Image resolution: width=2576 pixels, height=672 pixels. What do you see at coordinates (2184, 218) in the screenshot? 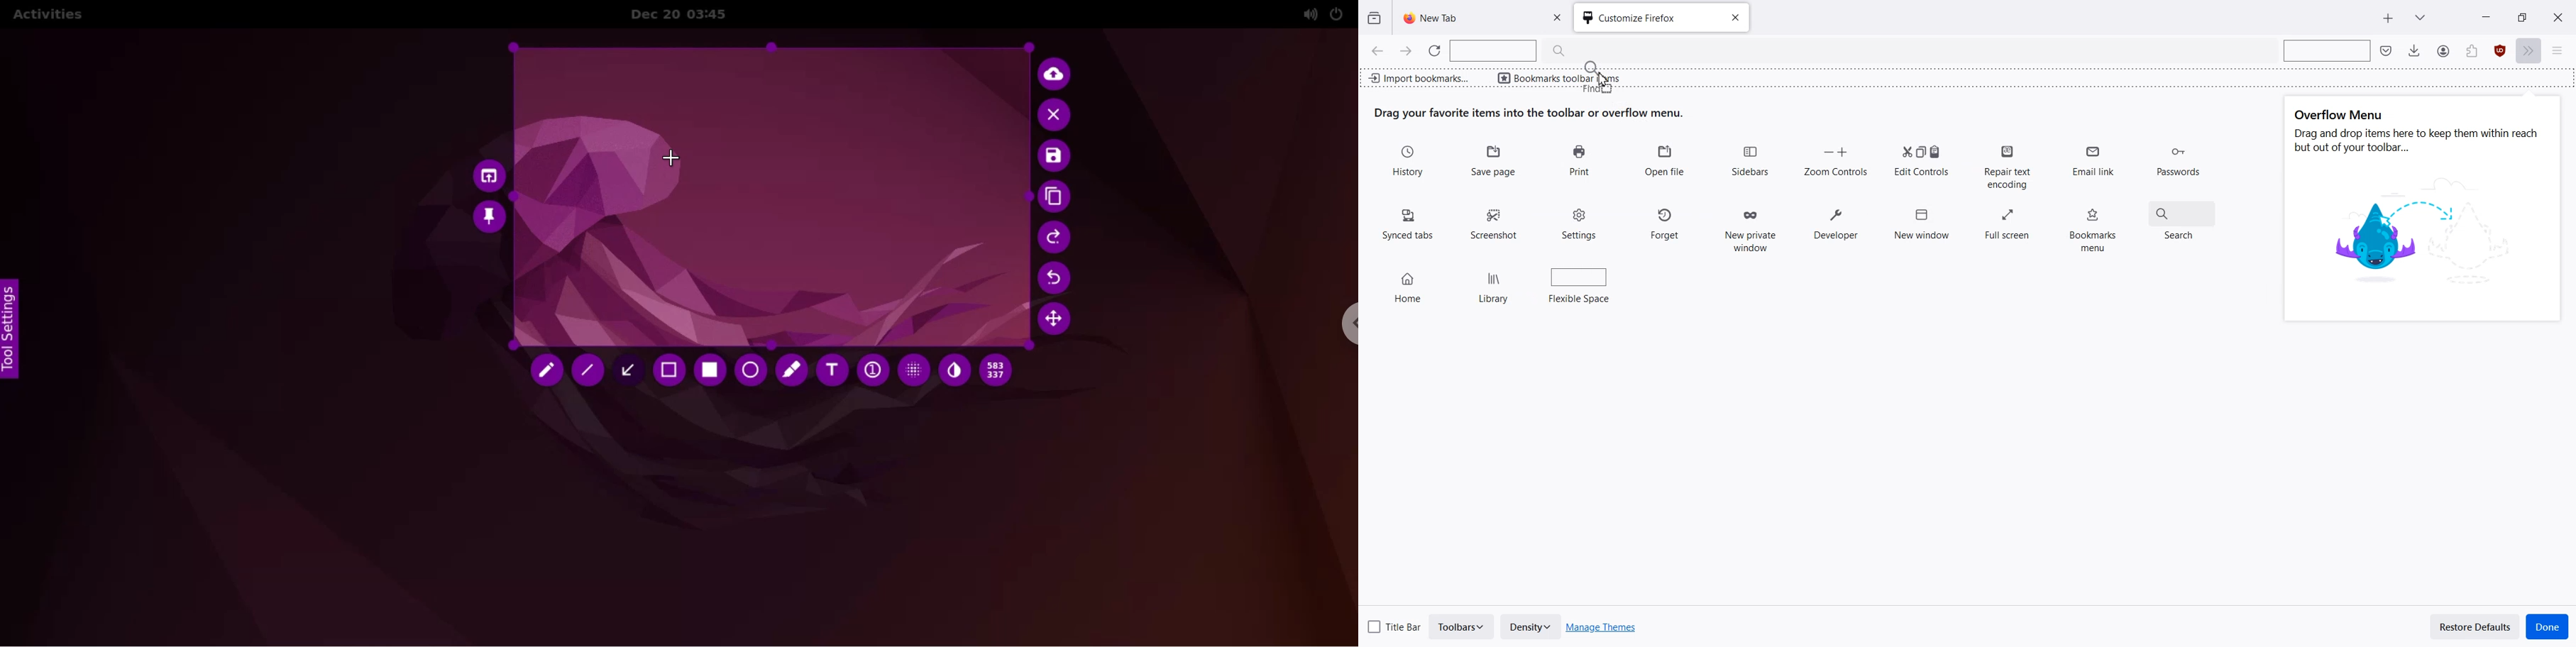
I see `Search` at bounding box center [2184, 218].